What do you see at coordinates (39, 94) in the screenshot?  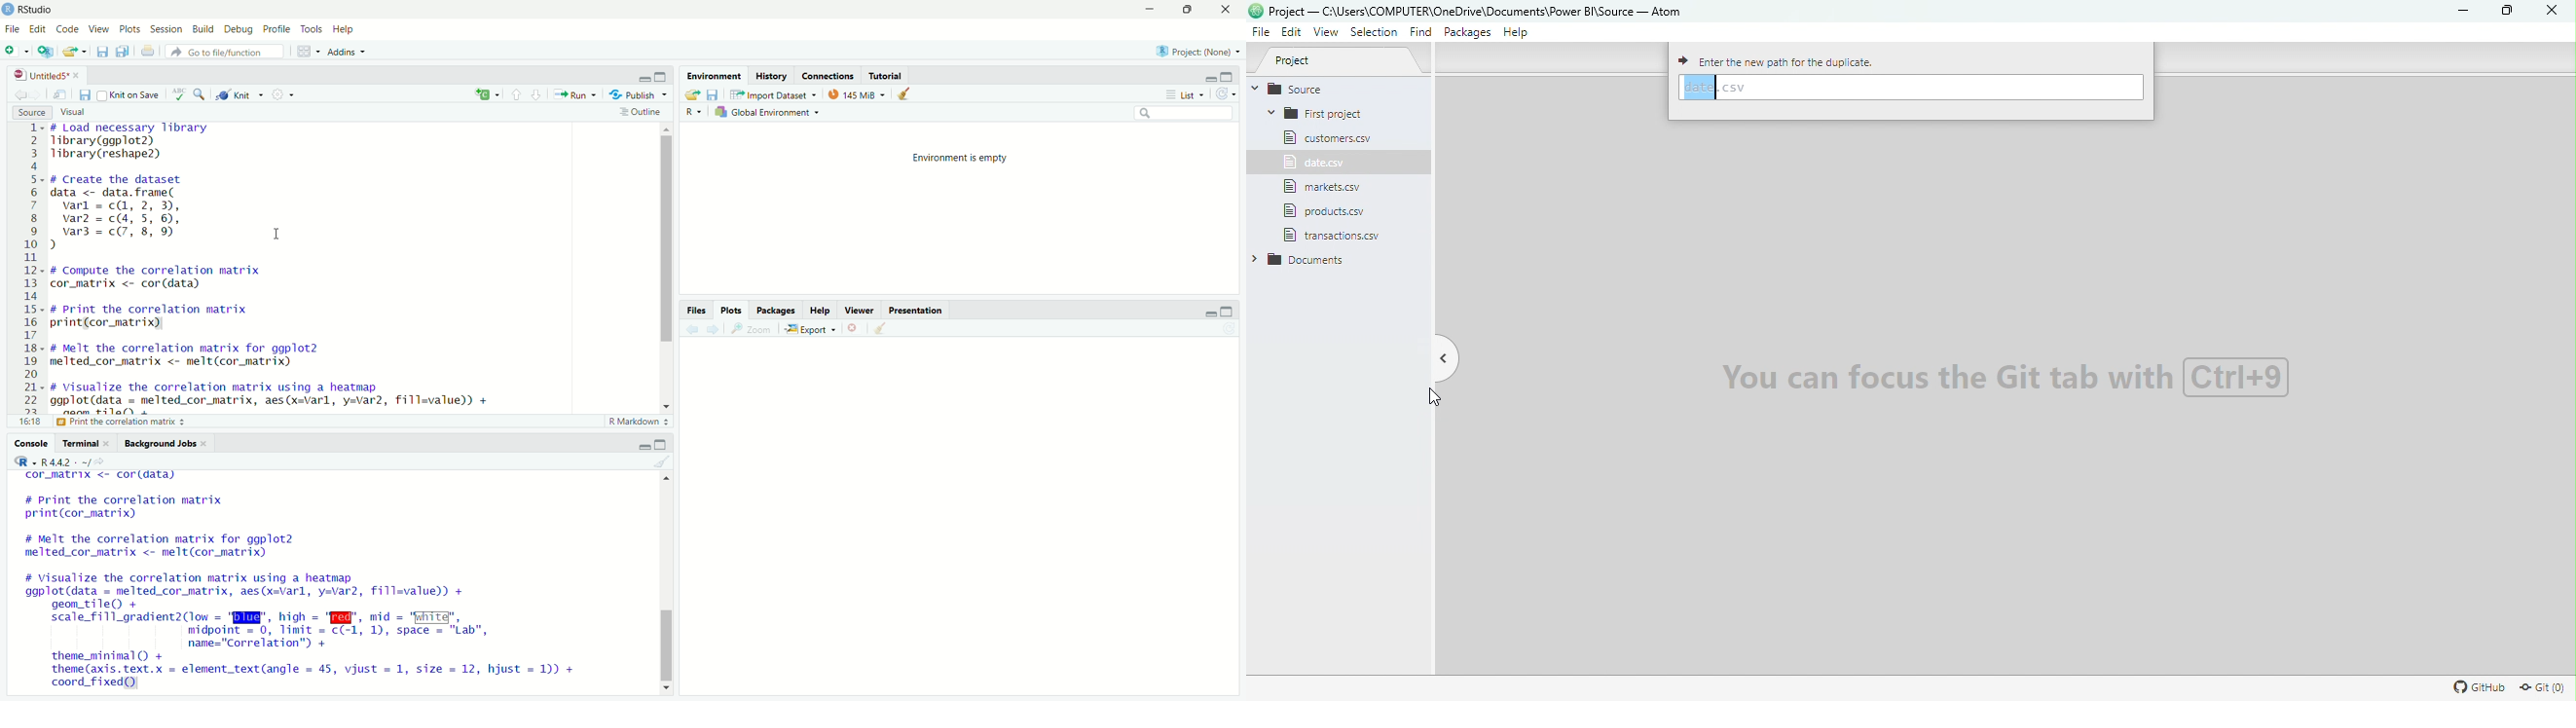 I see `go forward` at bounding box center [39, 94].